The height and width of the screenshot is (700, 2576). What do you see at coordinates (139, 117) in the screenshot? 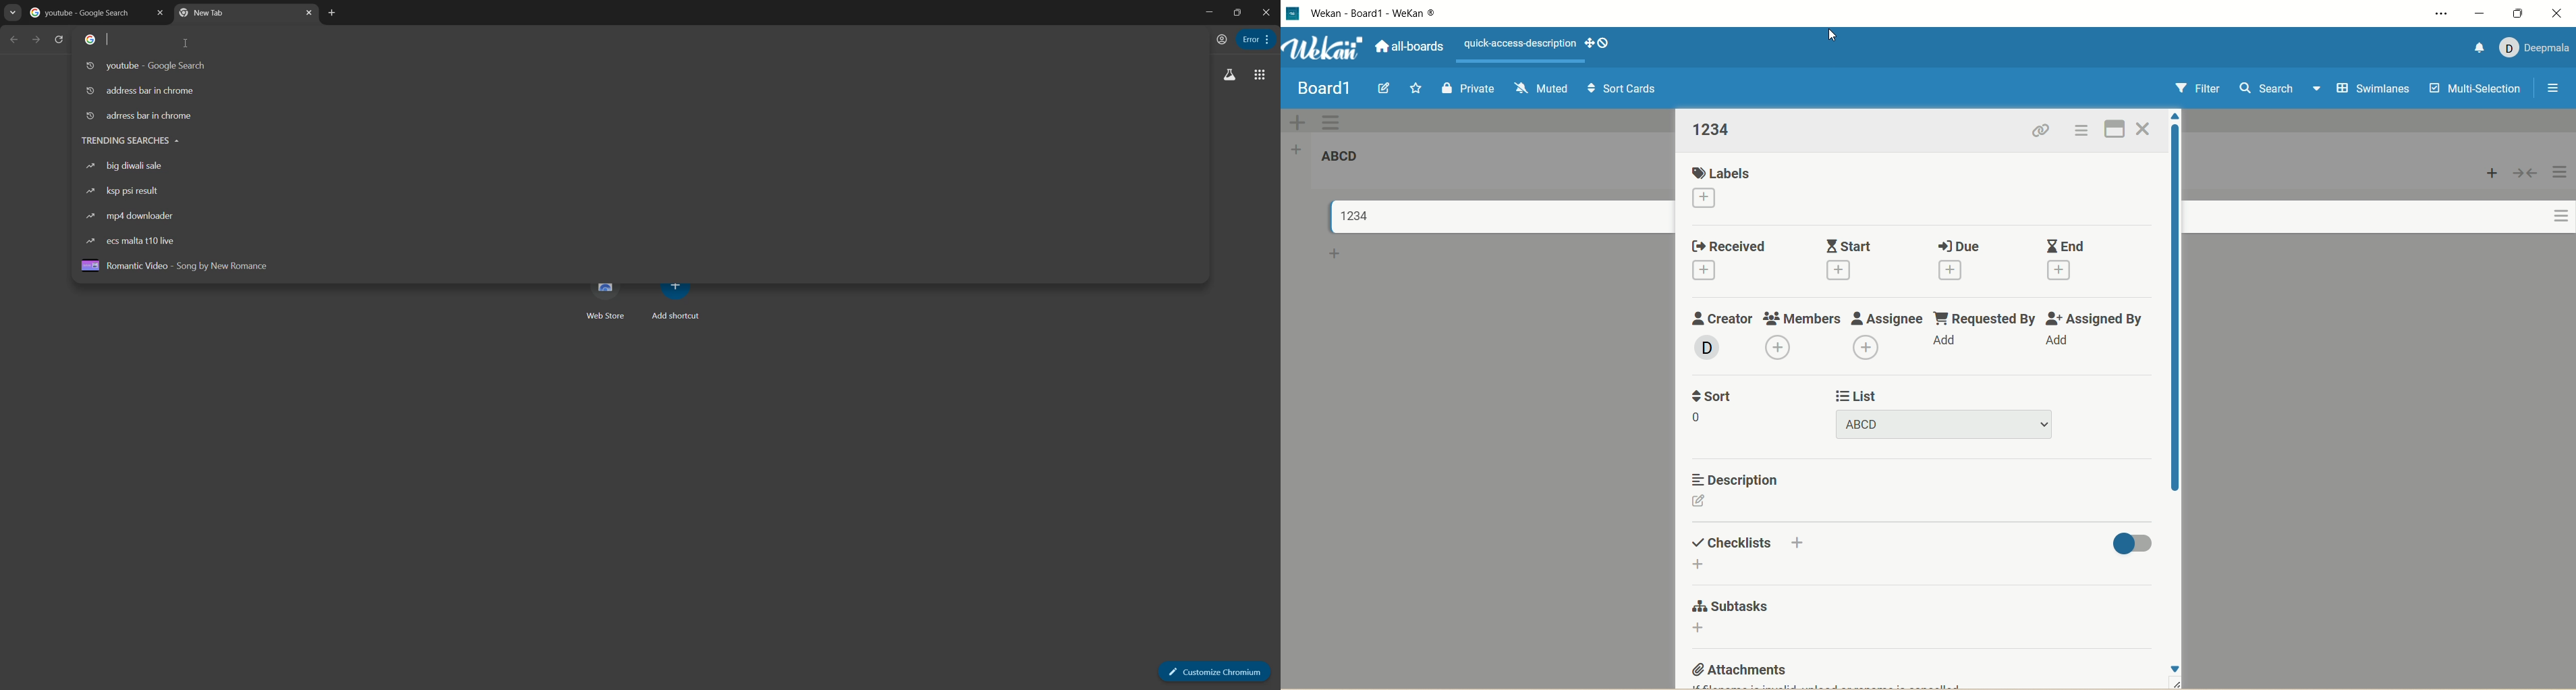
I see `address bar in chrome` at bounding box center [139, 117].